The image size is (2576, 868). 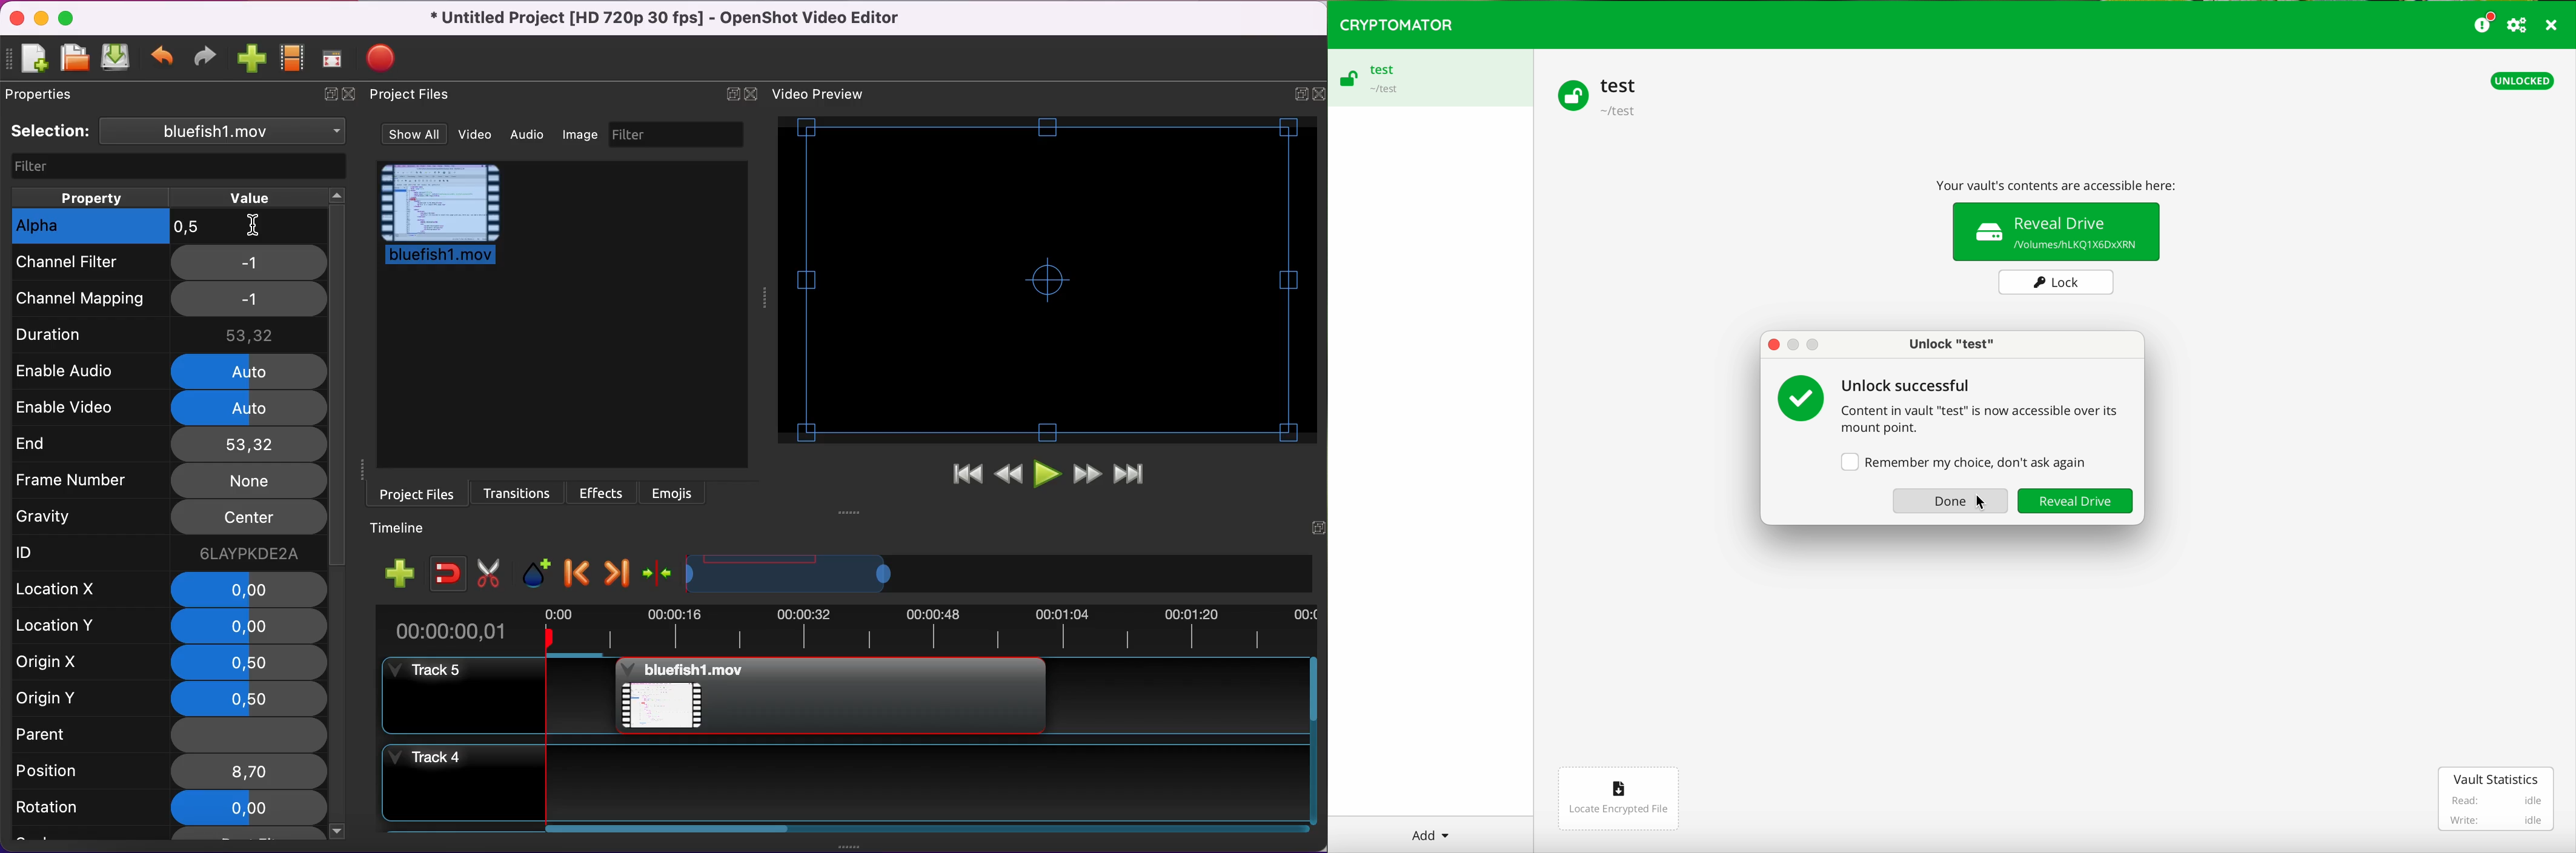 What do you see at coordinates (827, 95) in the screenshot?
I see `video preview` at bounding box center [827, 95].